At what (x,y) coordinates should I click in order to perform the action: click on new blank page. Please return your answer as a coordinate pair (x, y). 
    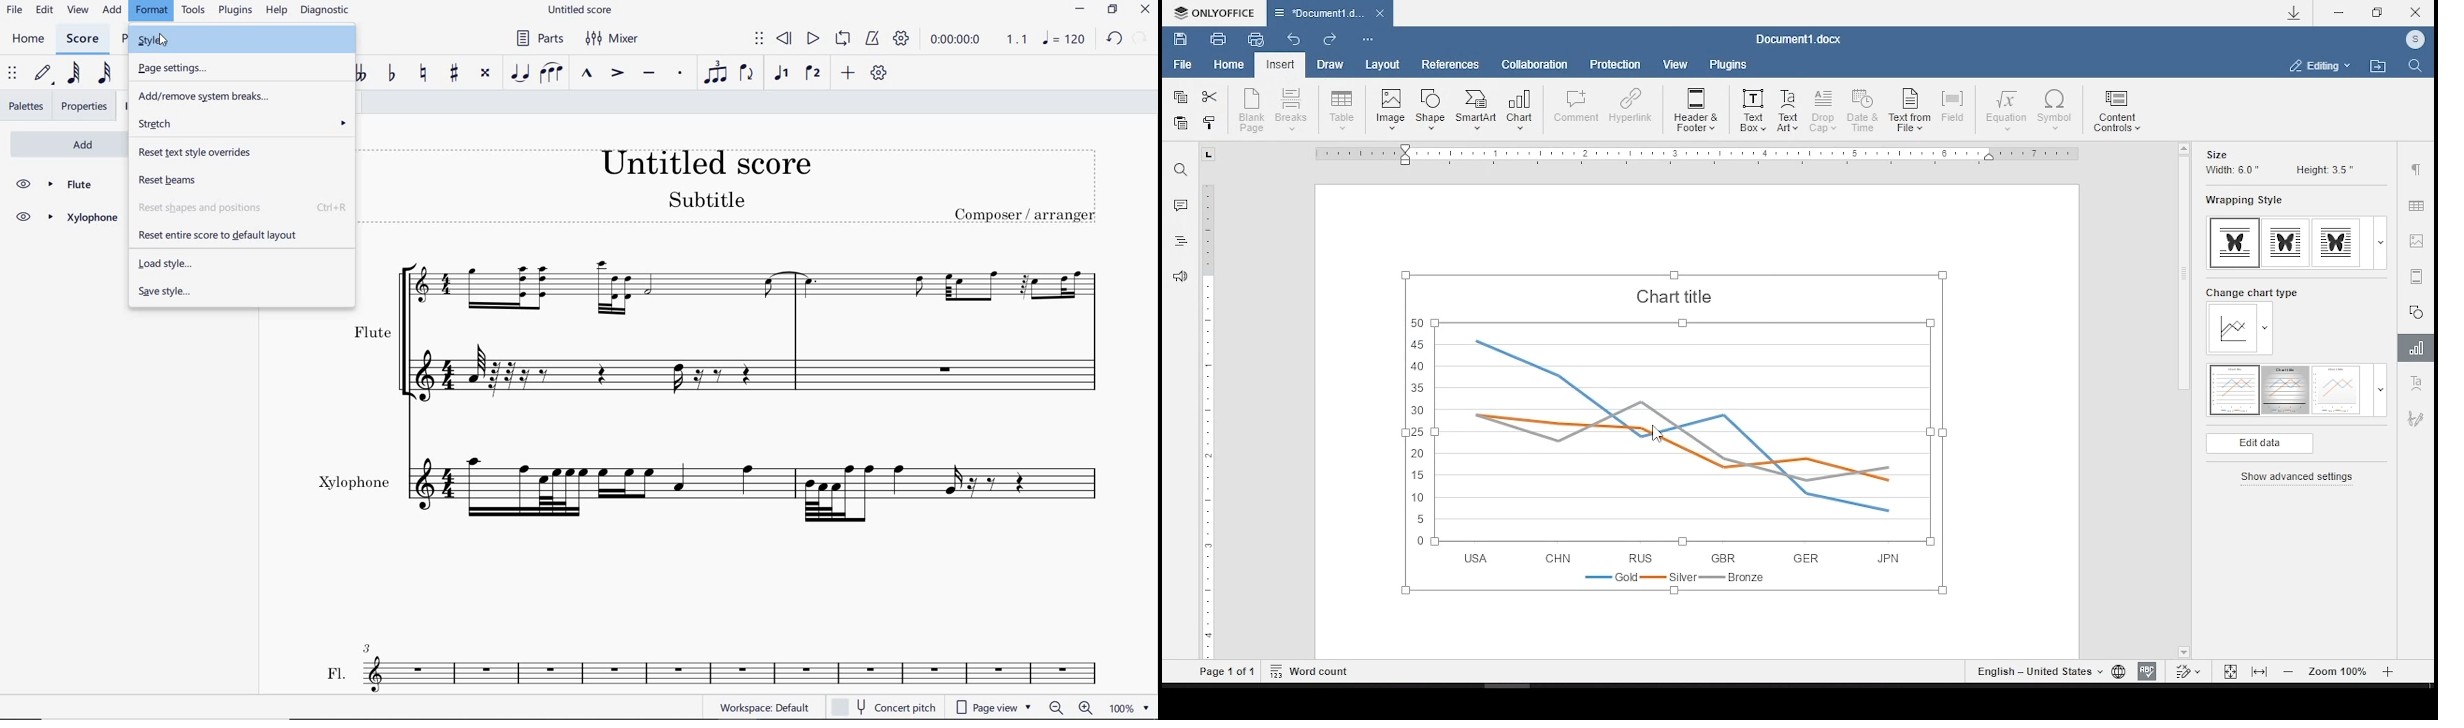
    Looking at the image, I should click on (1253, 110).